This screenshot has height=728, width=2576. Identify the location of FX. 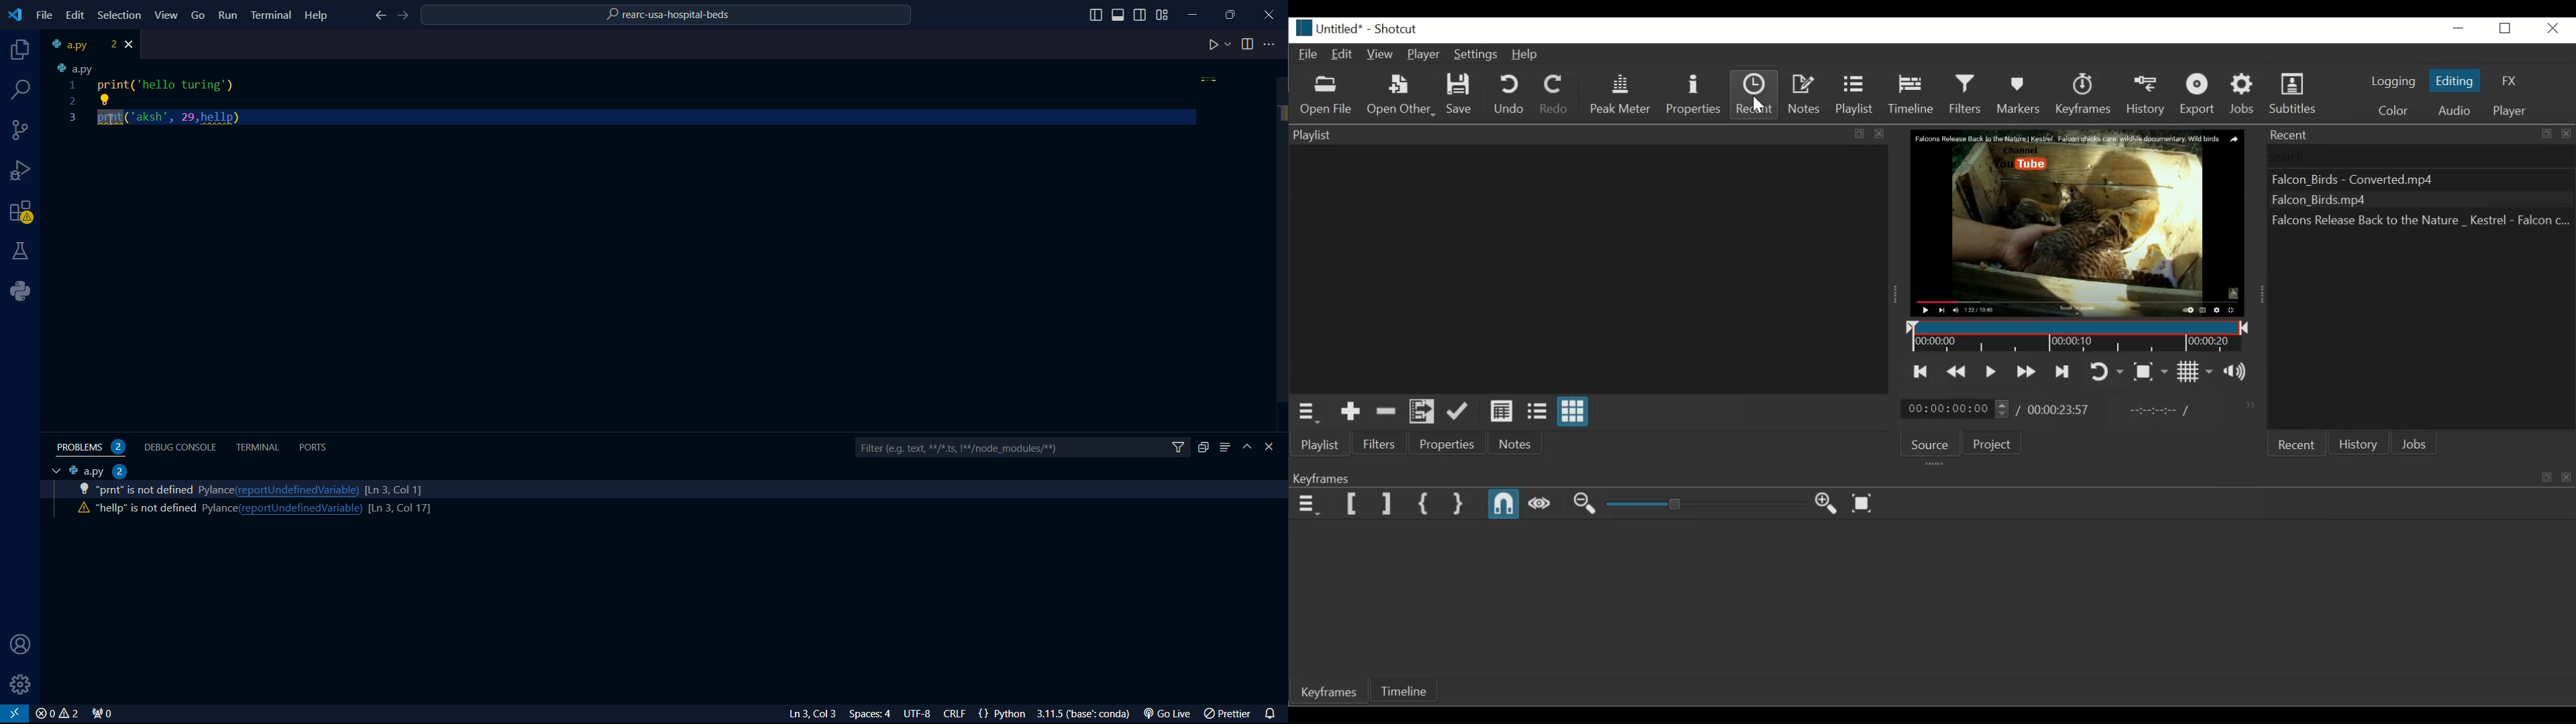
(2506, 81).